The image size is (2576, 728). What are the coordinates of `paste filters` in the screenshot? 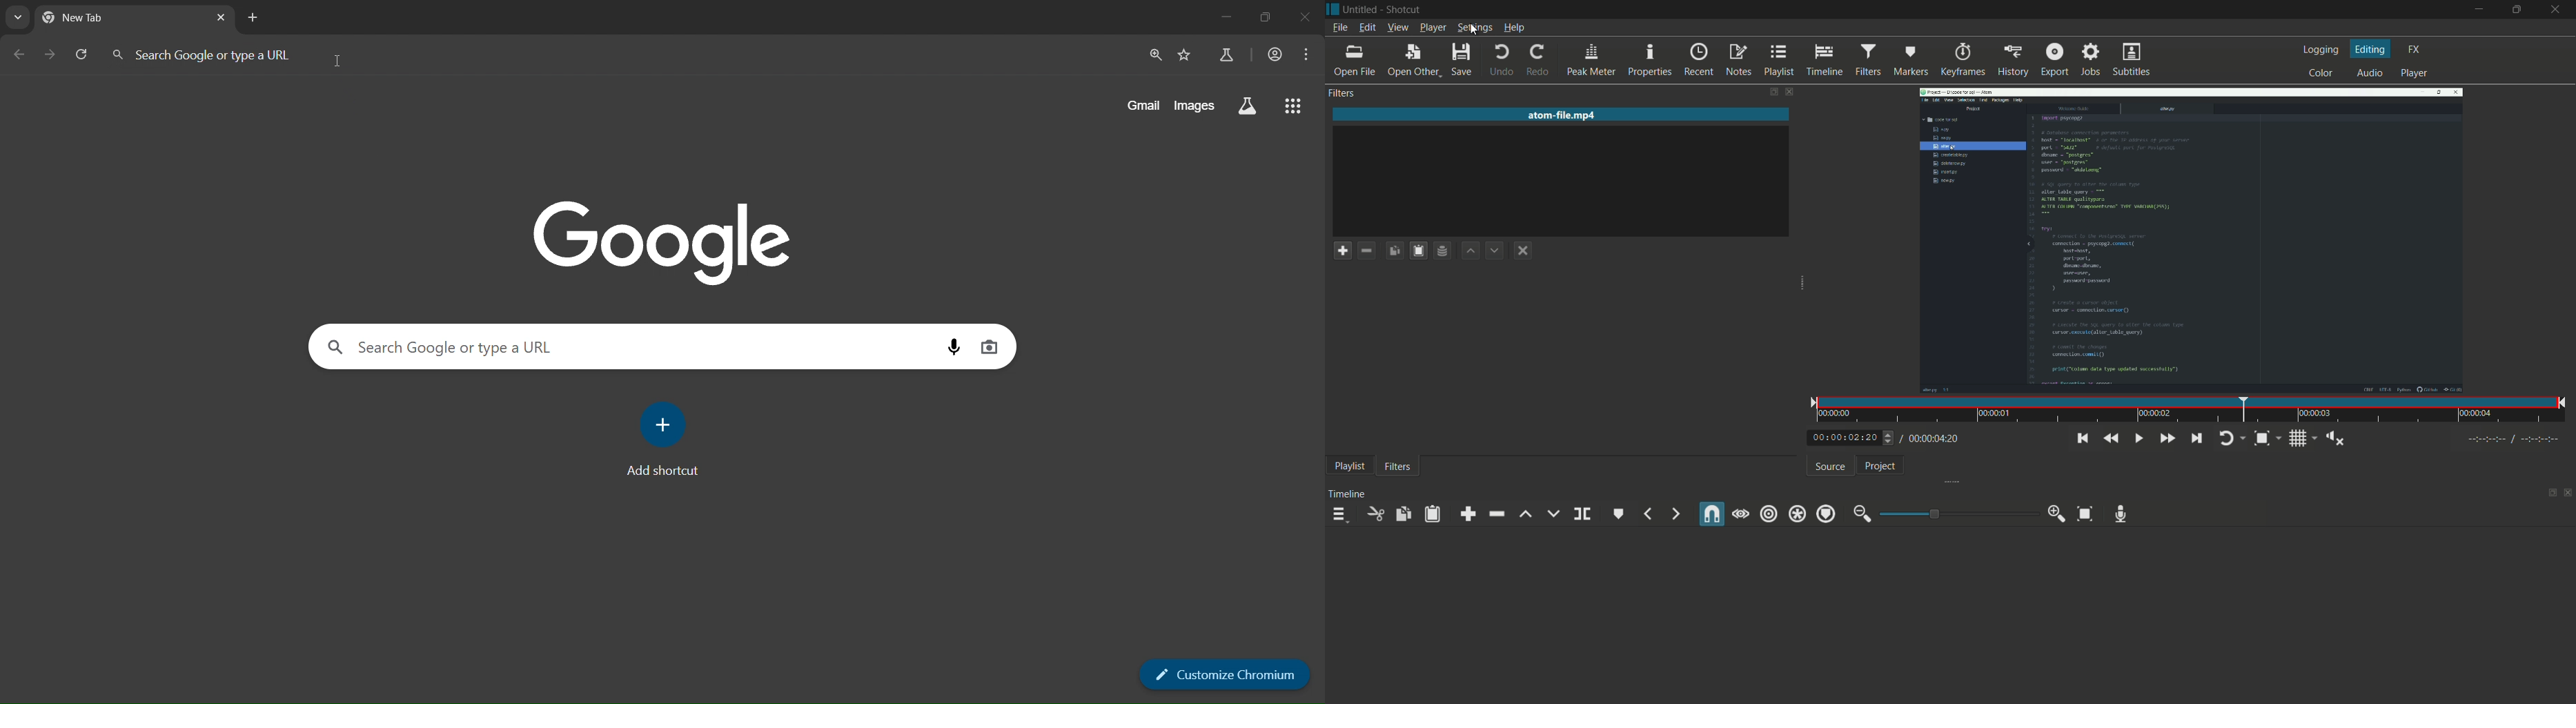 It's located at (1418, 250).